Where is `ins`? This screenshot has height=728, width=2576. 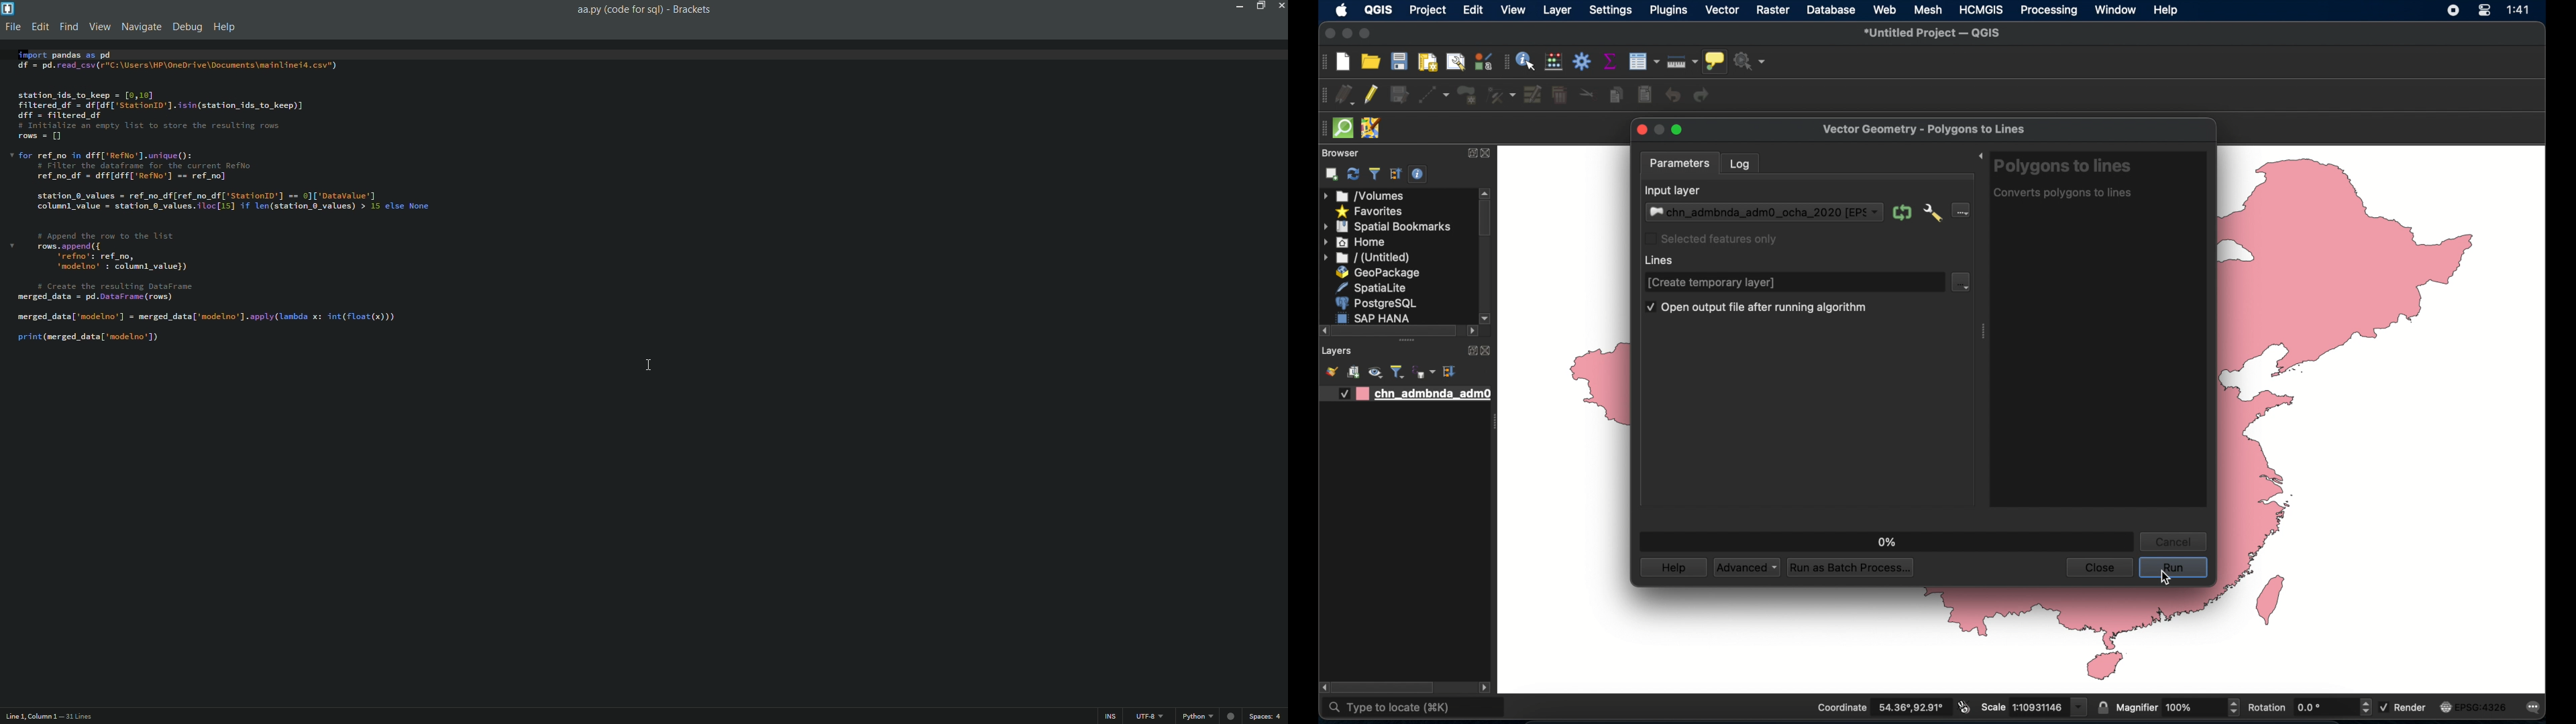 ins is located at coordinates (1110, 716).